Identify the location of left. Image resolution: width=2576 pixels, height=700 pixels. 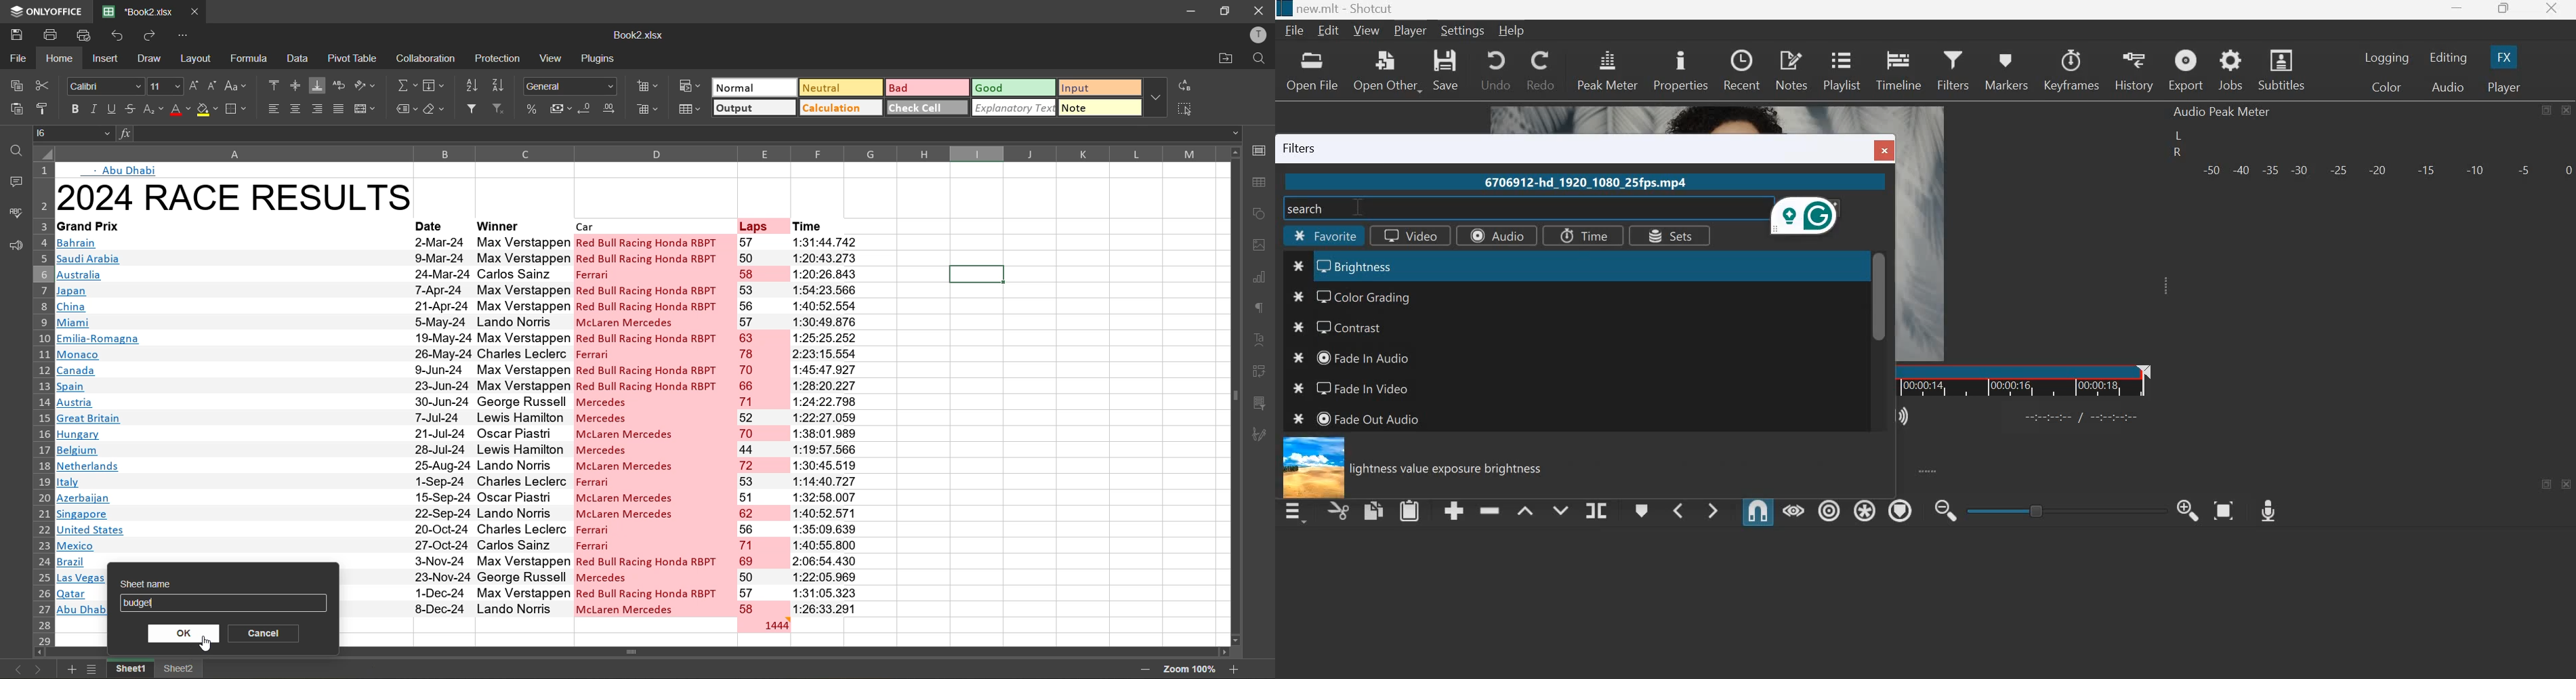
(2180, 136).